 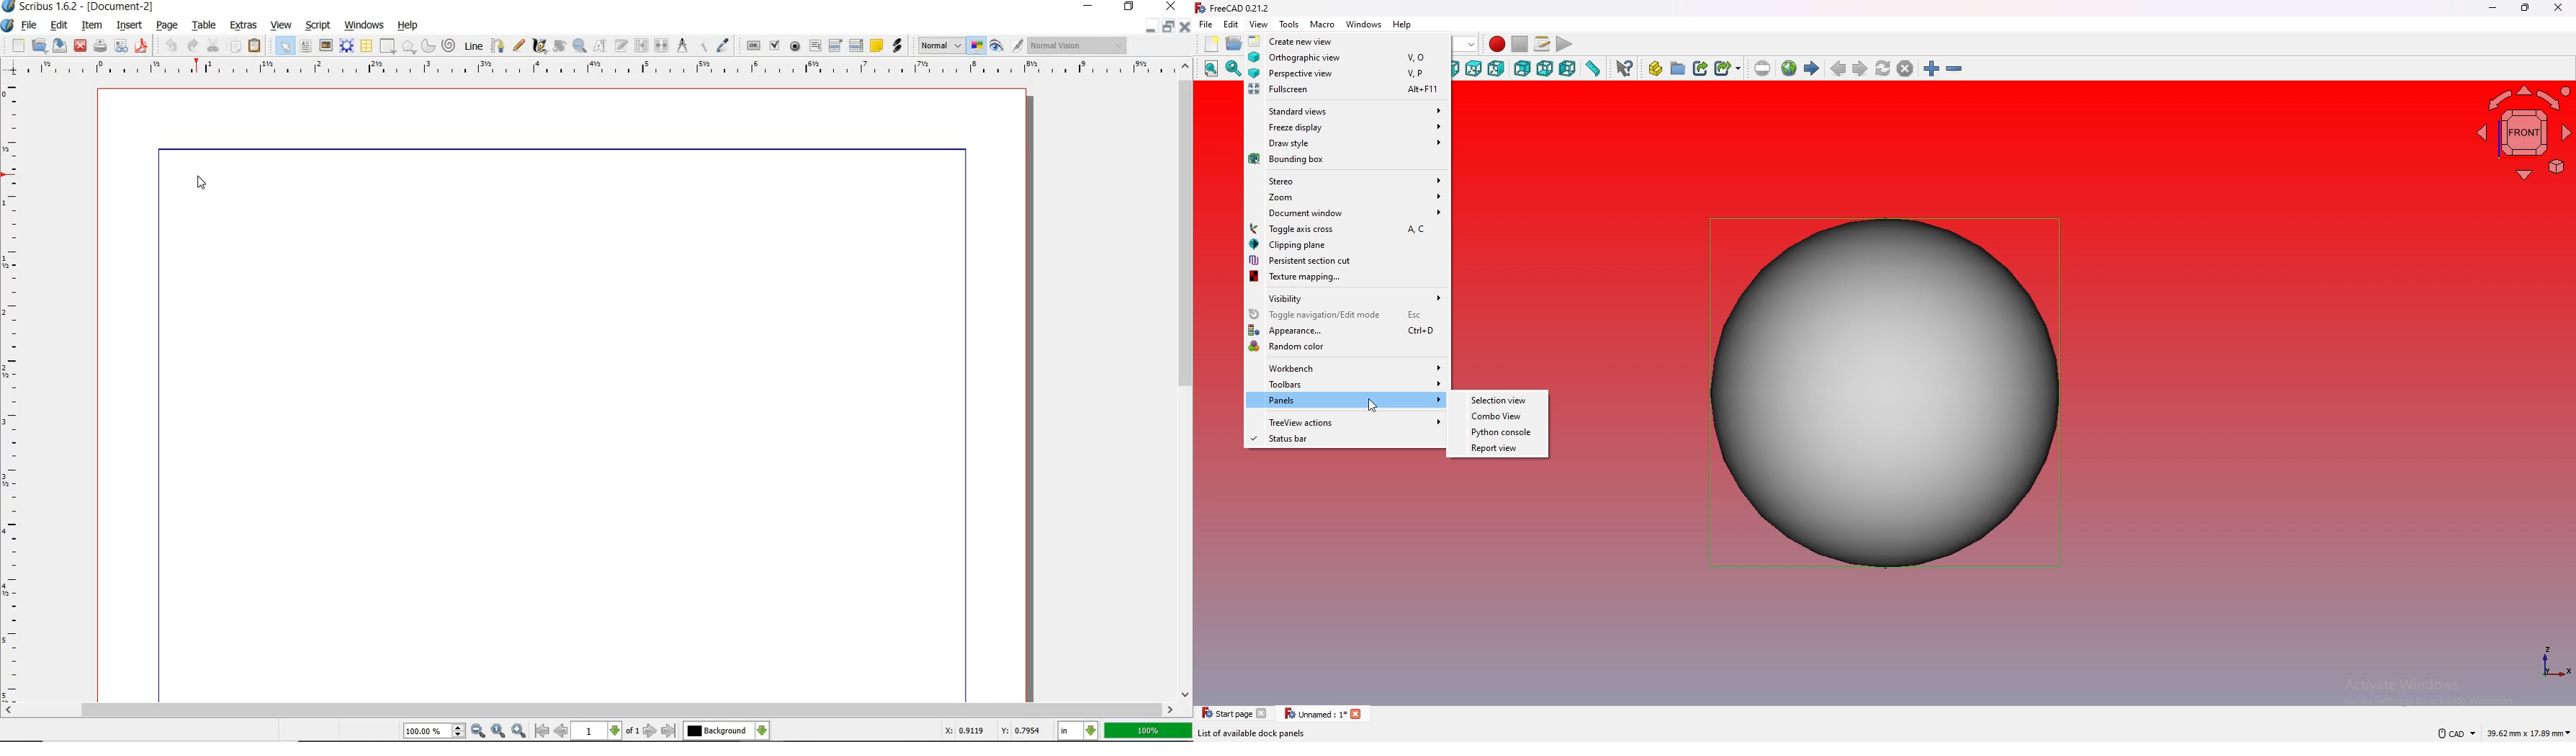 I want to click on restore, so click(x=1130, y=7).